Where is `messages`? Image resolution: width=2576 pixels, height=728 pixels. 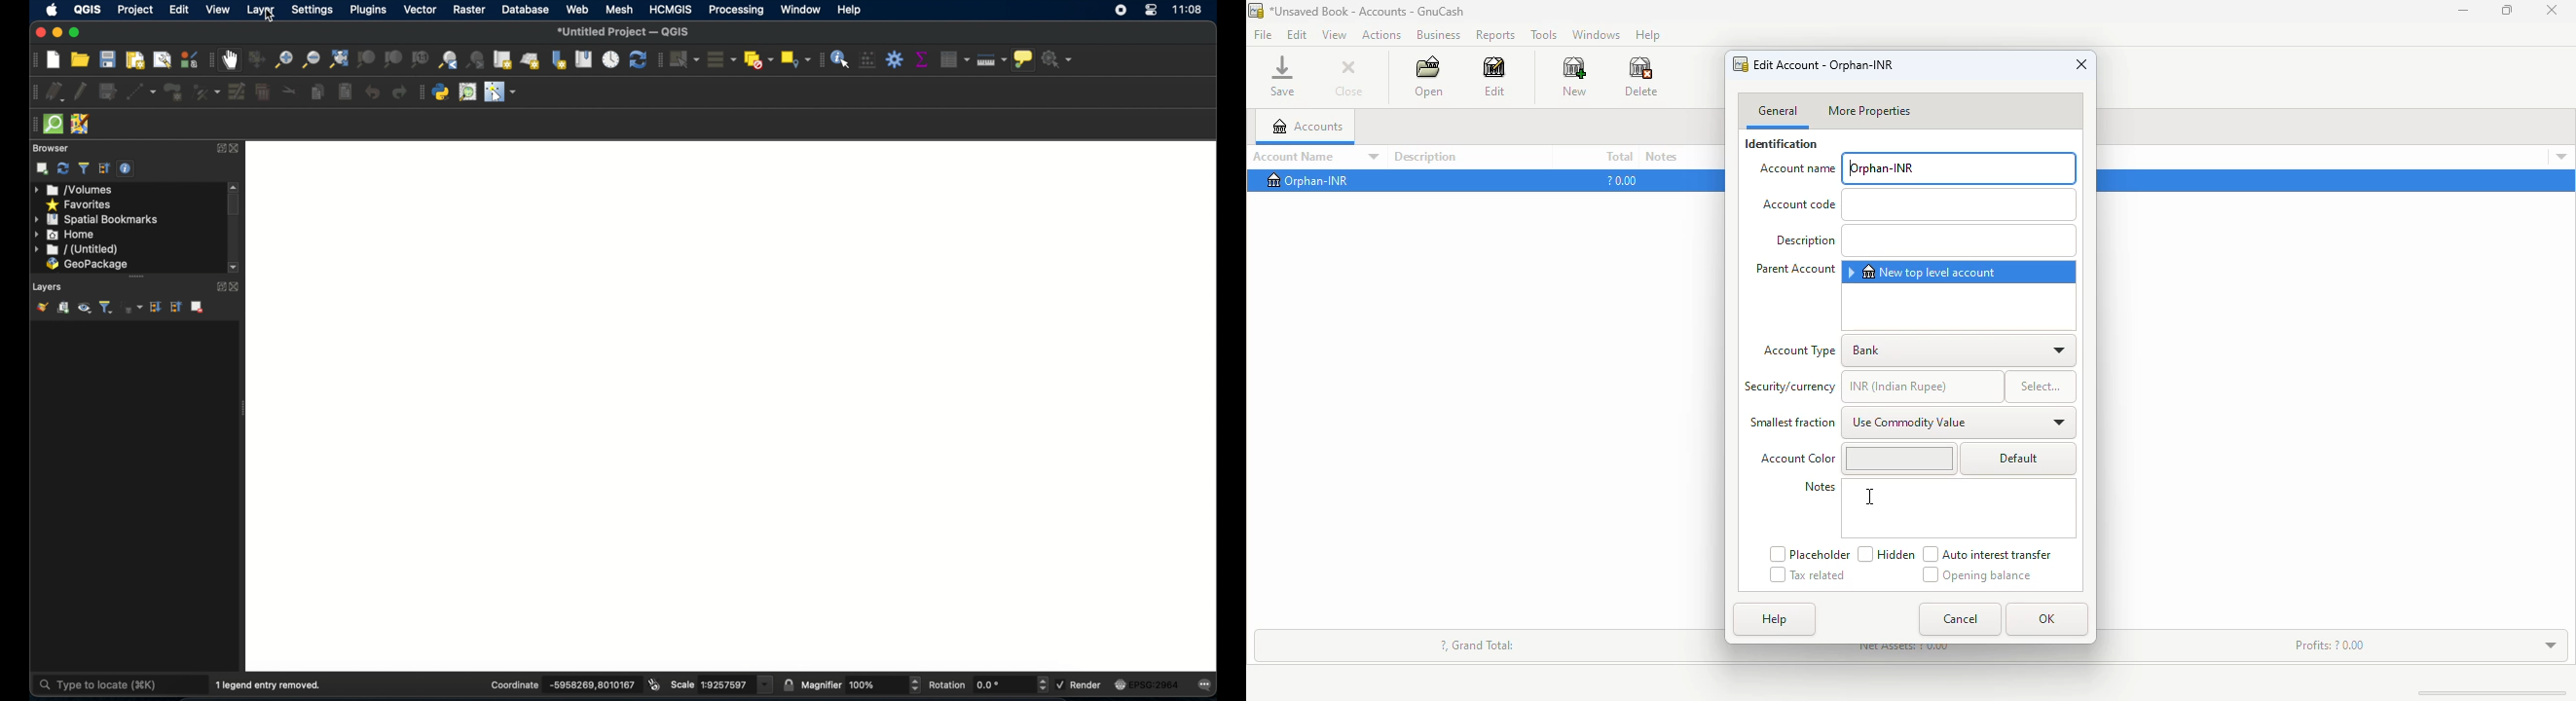
messages is located at coordinates (1208, 684).